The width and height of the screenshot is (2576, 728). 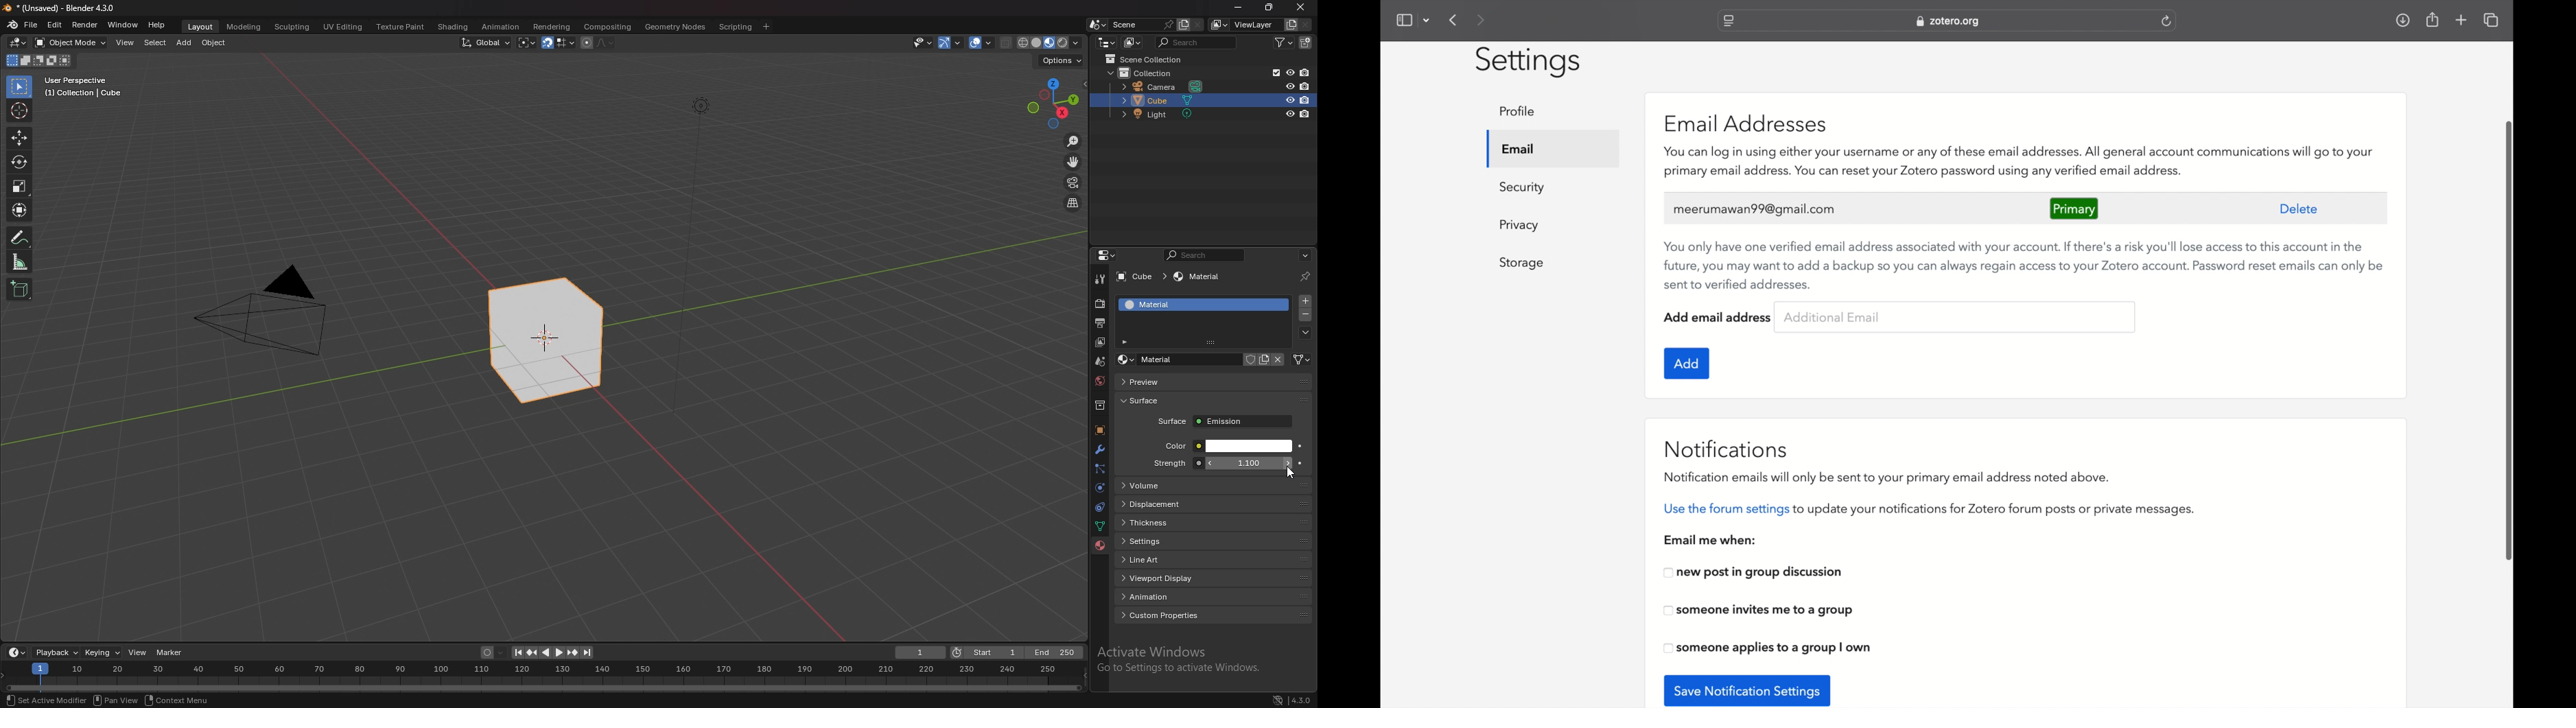 I want to click on new tab, so click(x=2462, y=20).